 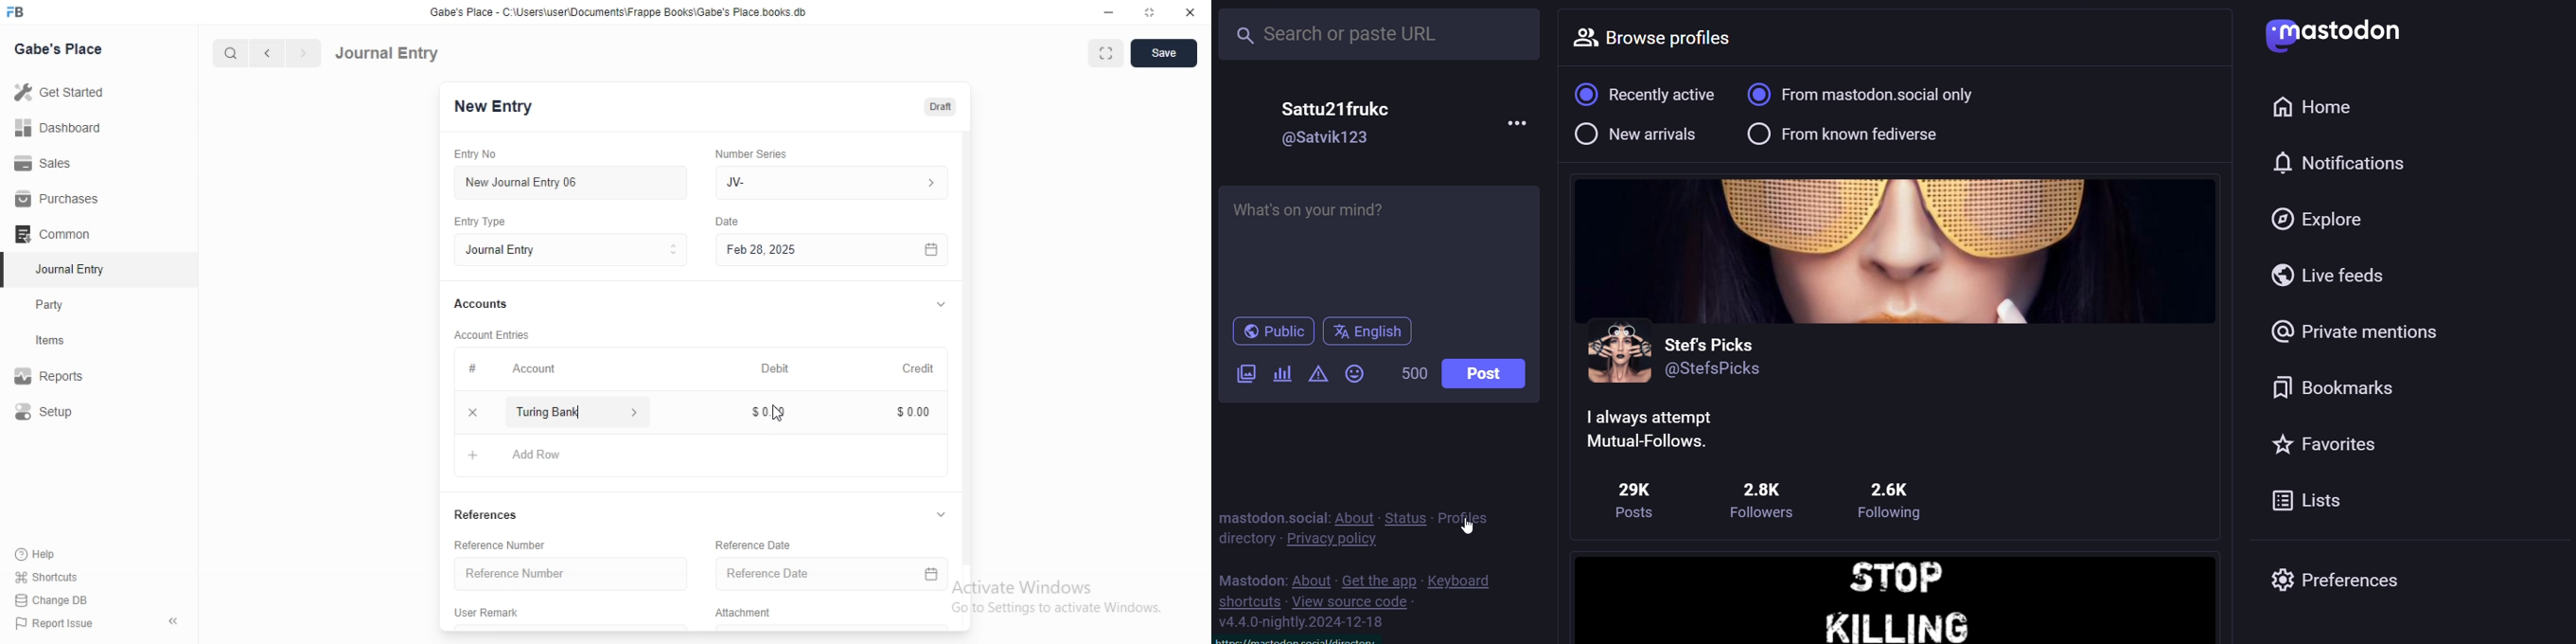 I want to click on $000, so click(x=915, y=412).